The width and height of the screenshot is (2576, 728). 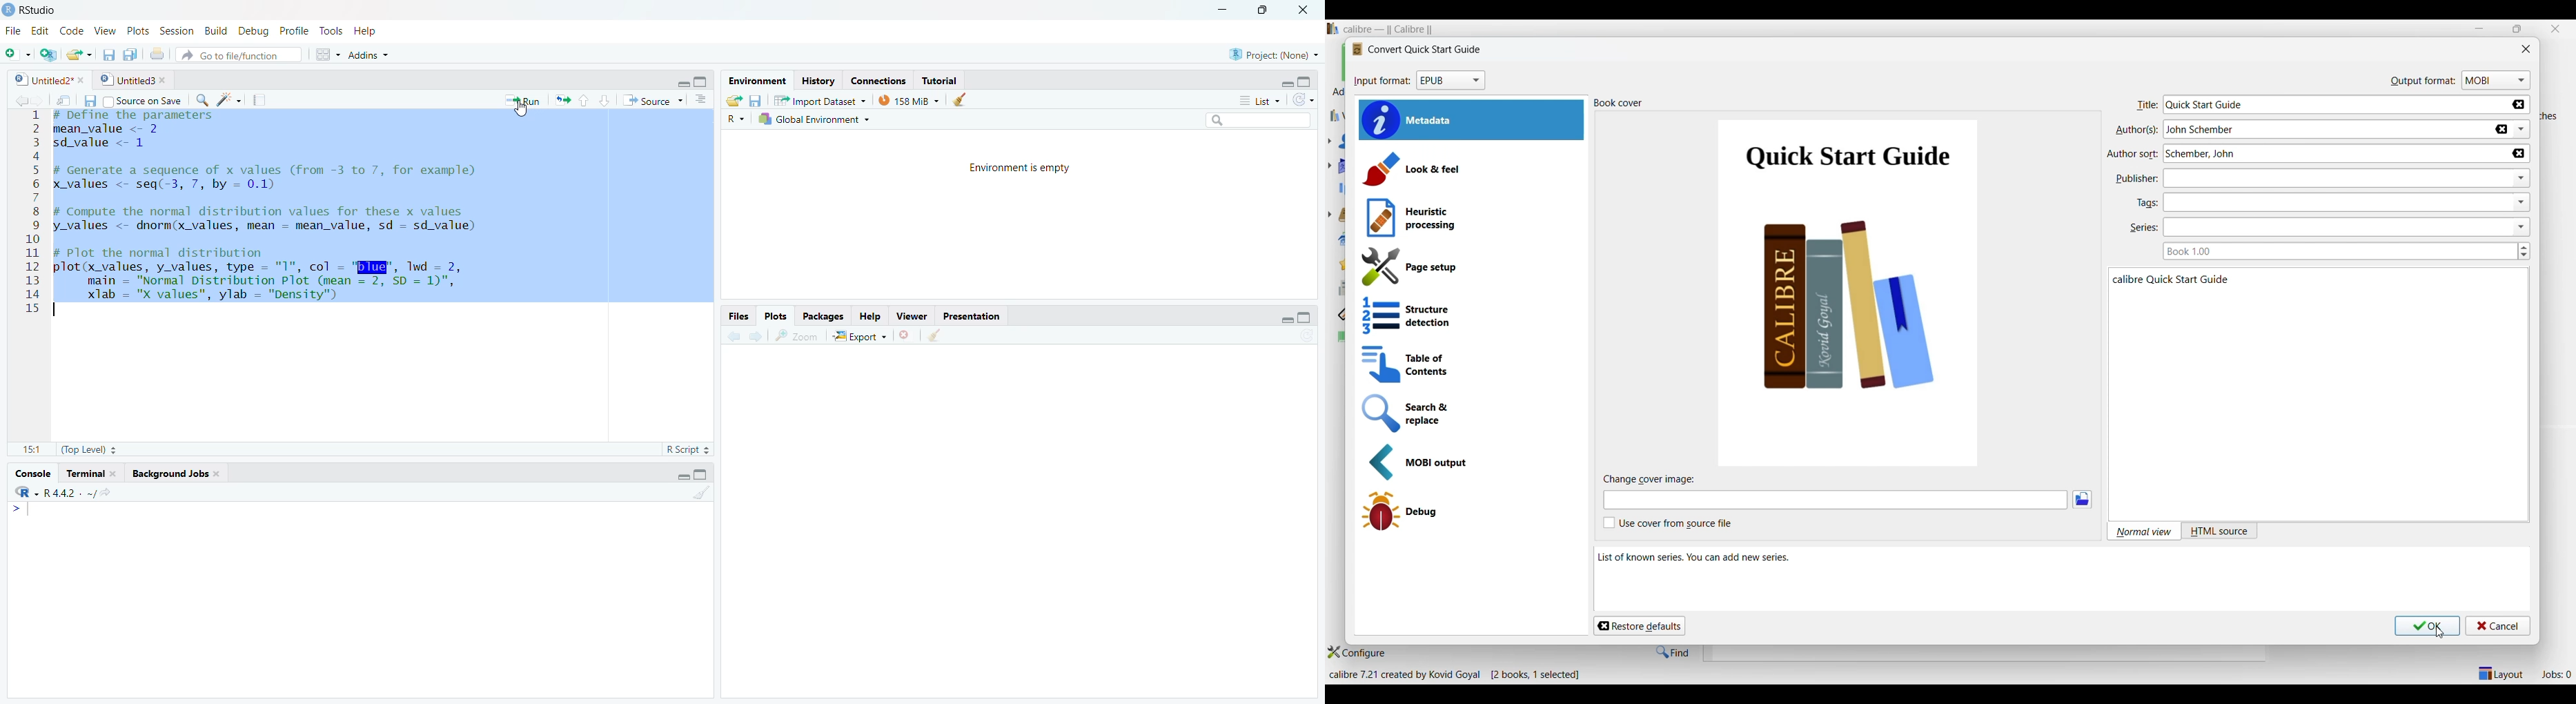 I want to click on rerun the previous code, so click(x=561, y=101).